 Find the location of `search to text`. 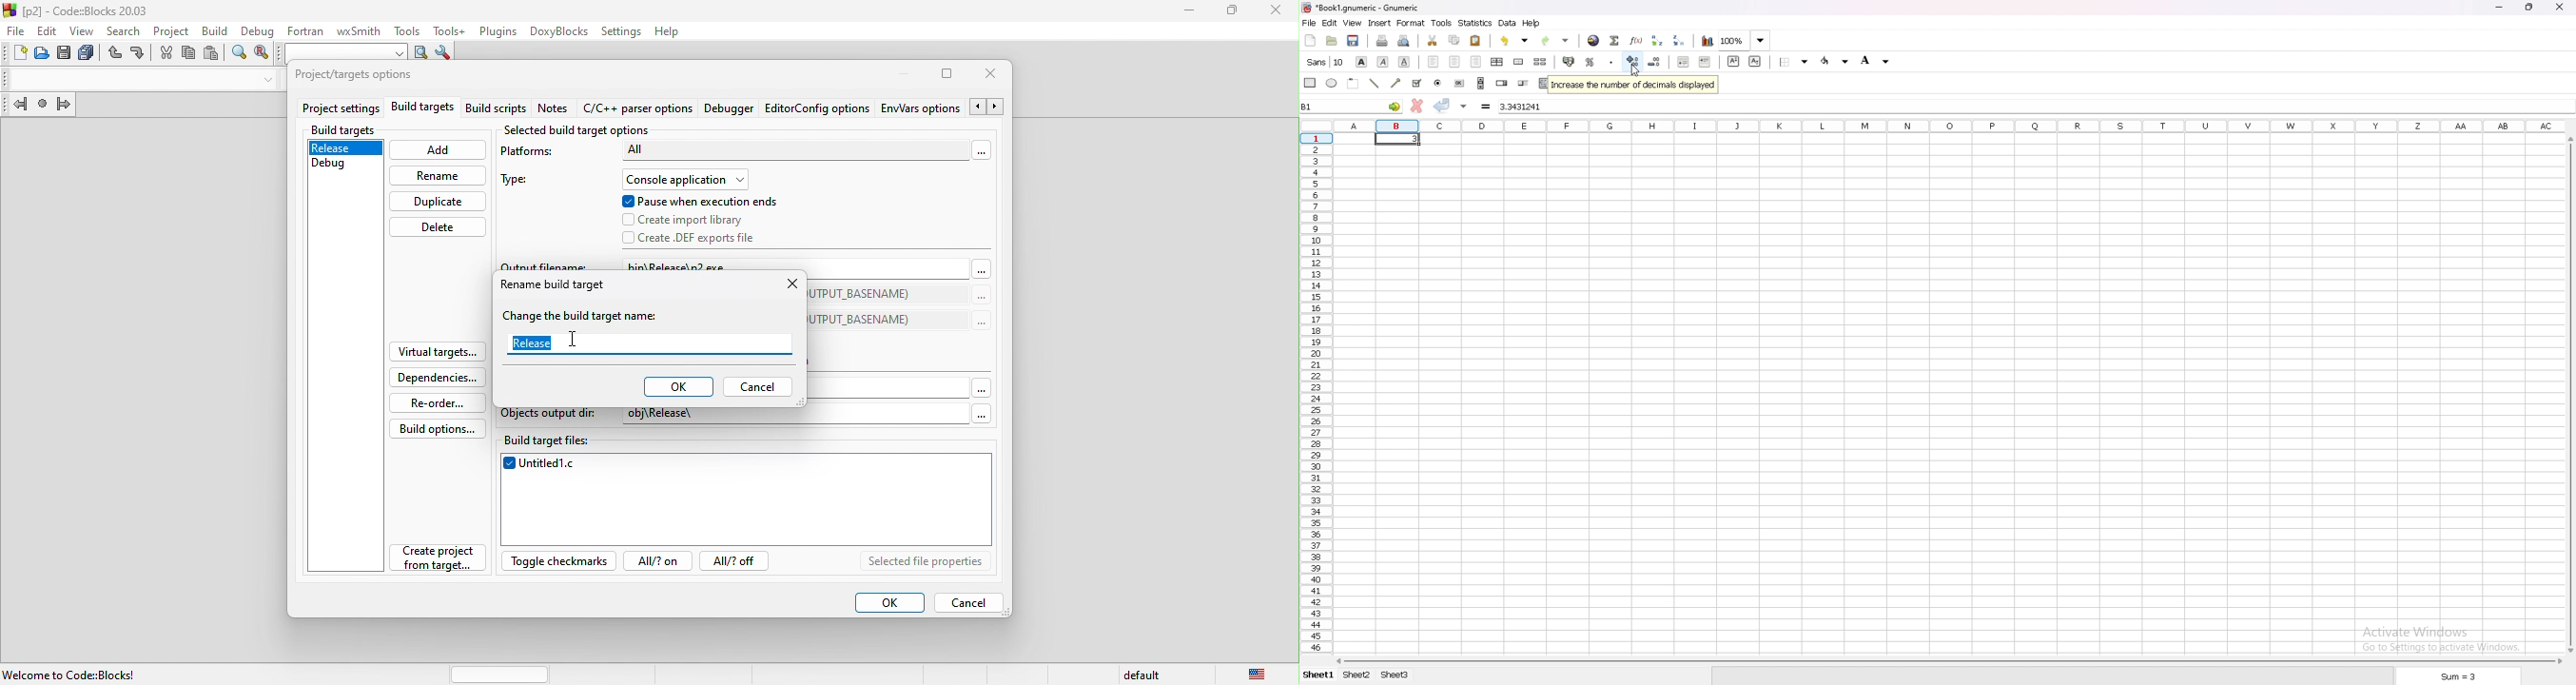

search to text is located at coordinates (343, 51).